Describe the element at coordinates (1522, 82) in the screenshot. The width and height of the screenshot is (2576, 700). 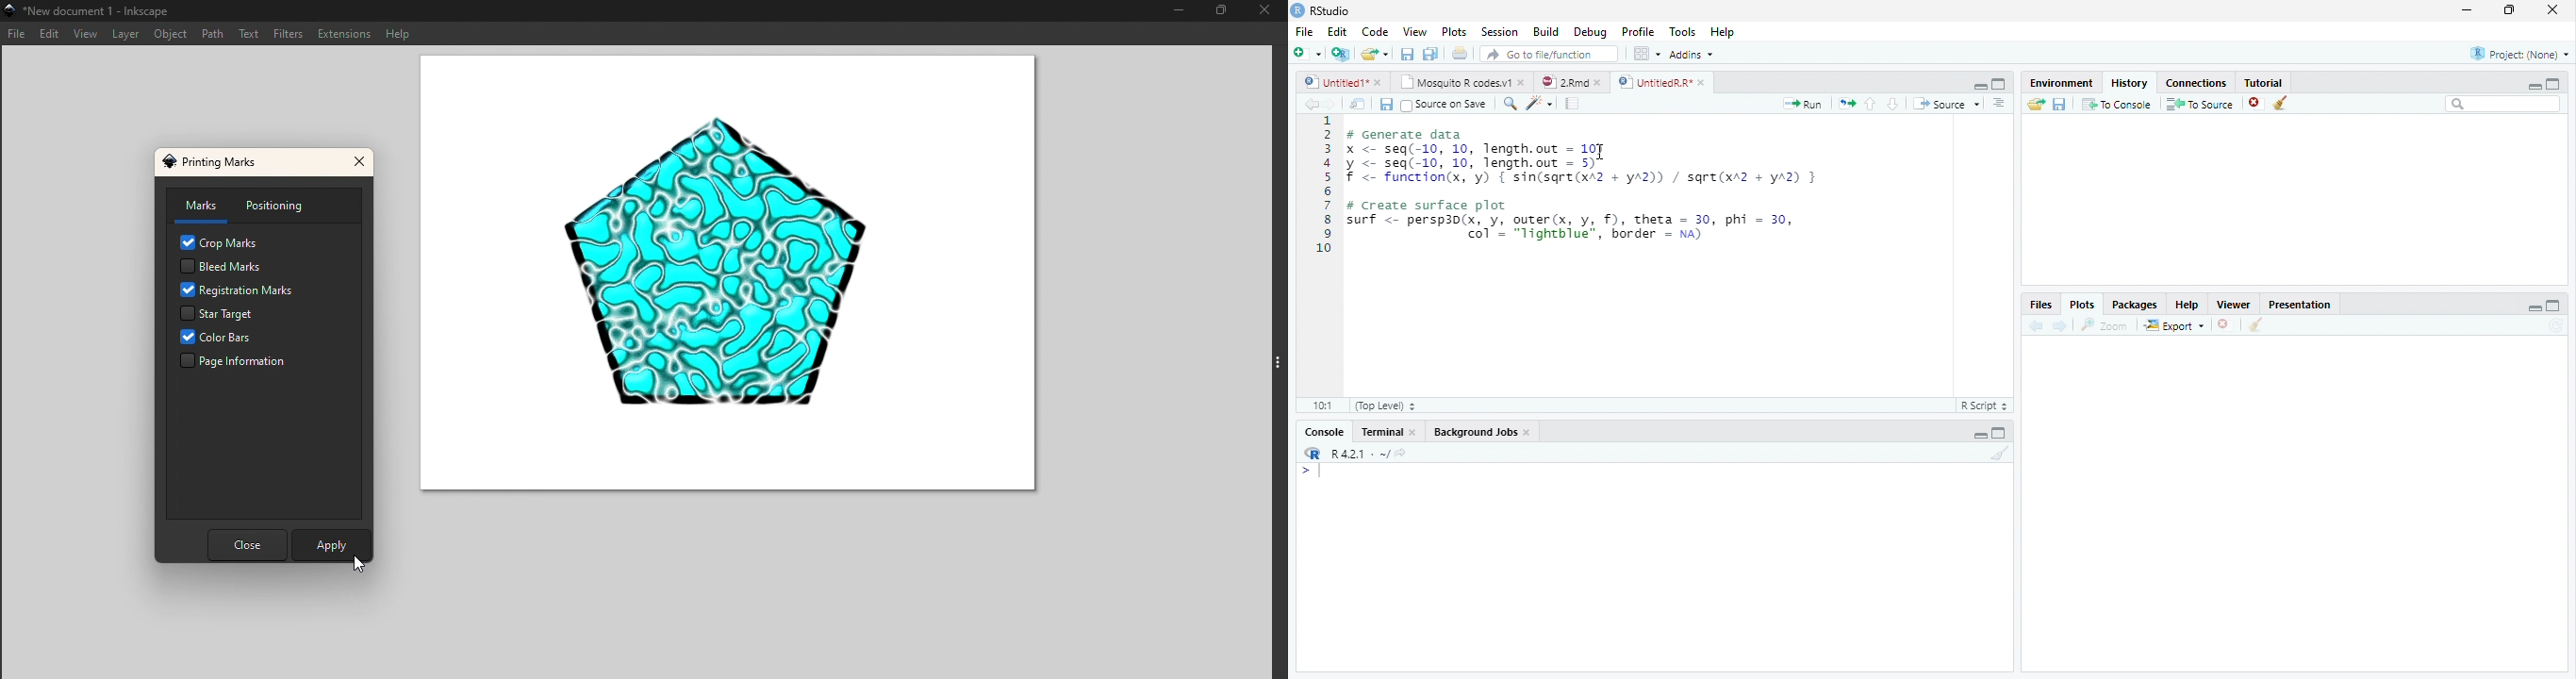
I see `close` at that location.